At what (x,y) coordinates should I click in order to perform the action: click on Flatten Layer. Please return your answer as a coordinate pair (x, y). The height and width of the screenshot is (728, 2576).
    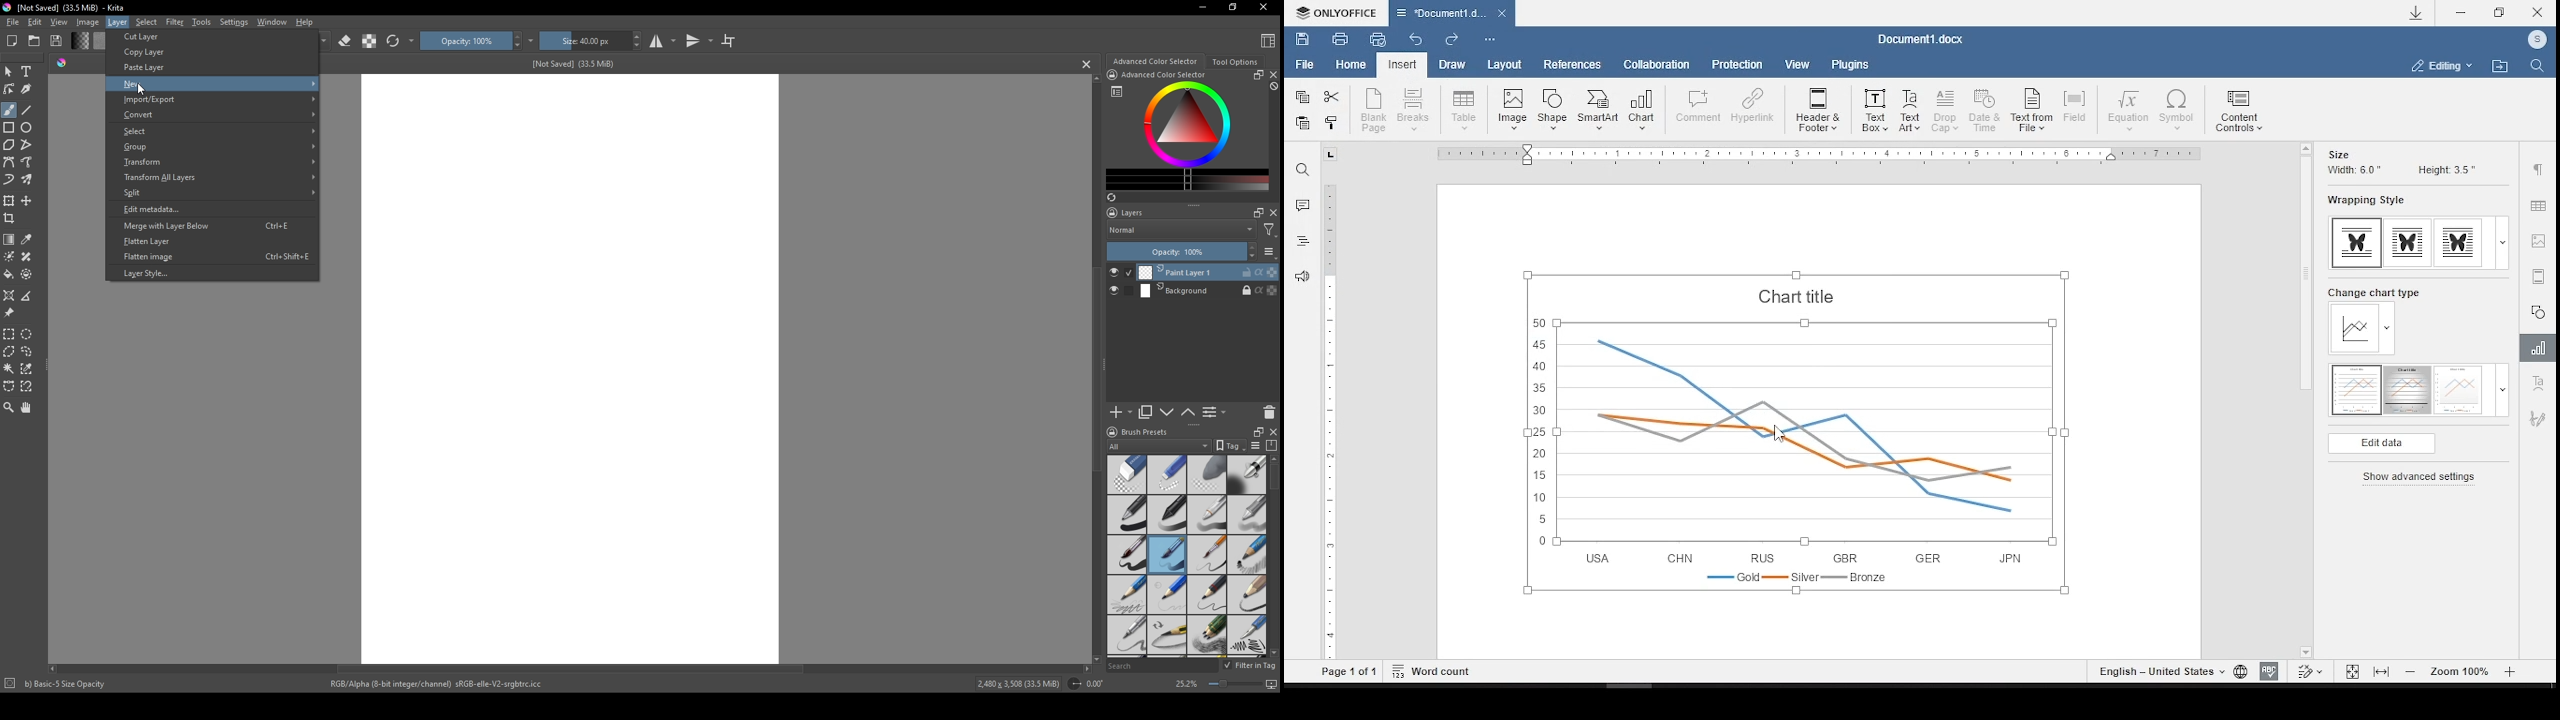
    Looking at the image, I should click on (150, 242).